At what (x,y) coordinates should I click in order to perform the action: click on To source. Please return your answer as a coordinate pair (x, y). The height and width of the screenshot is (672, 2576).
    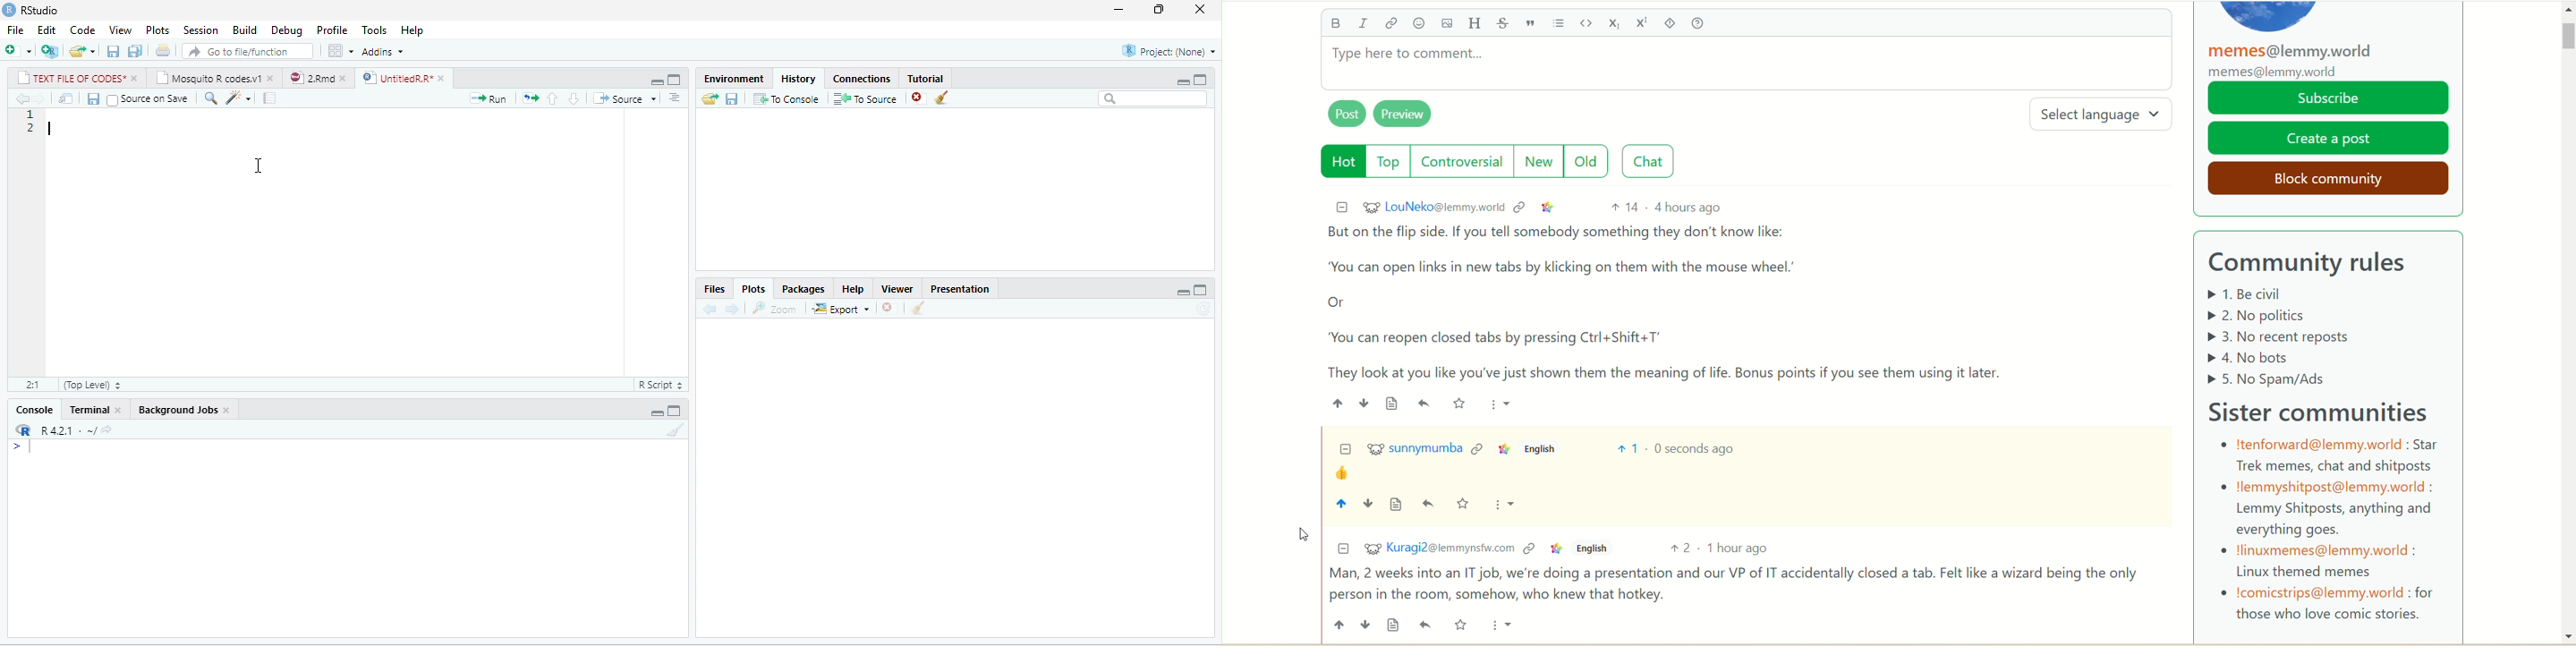
    Looking at the image, I should click on (863, 98).